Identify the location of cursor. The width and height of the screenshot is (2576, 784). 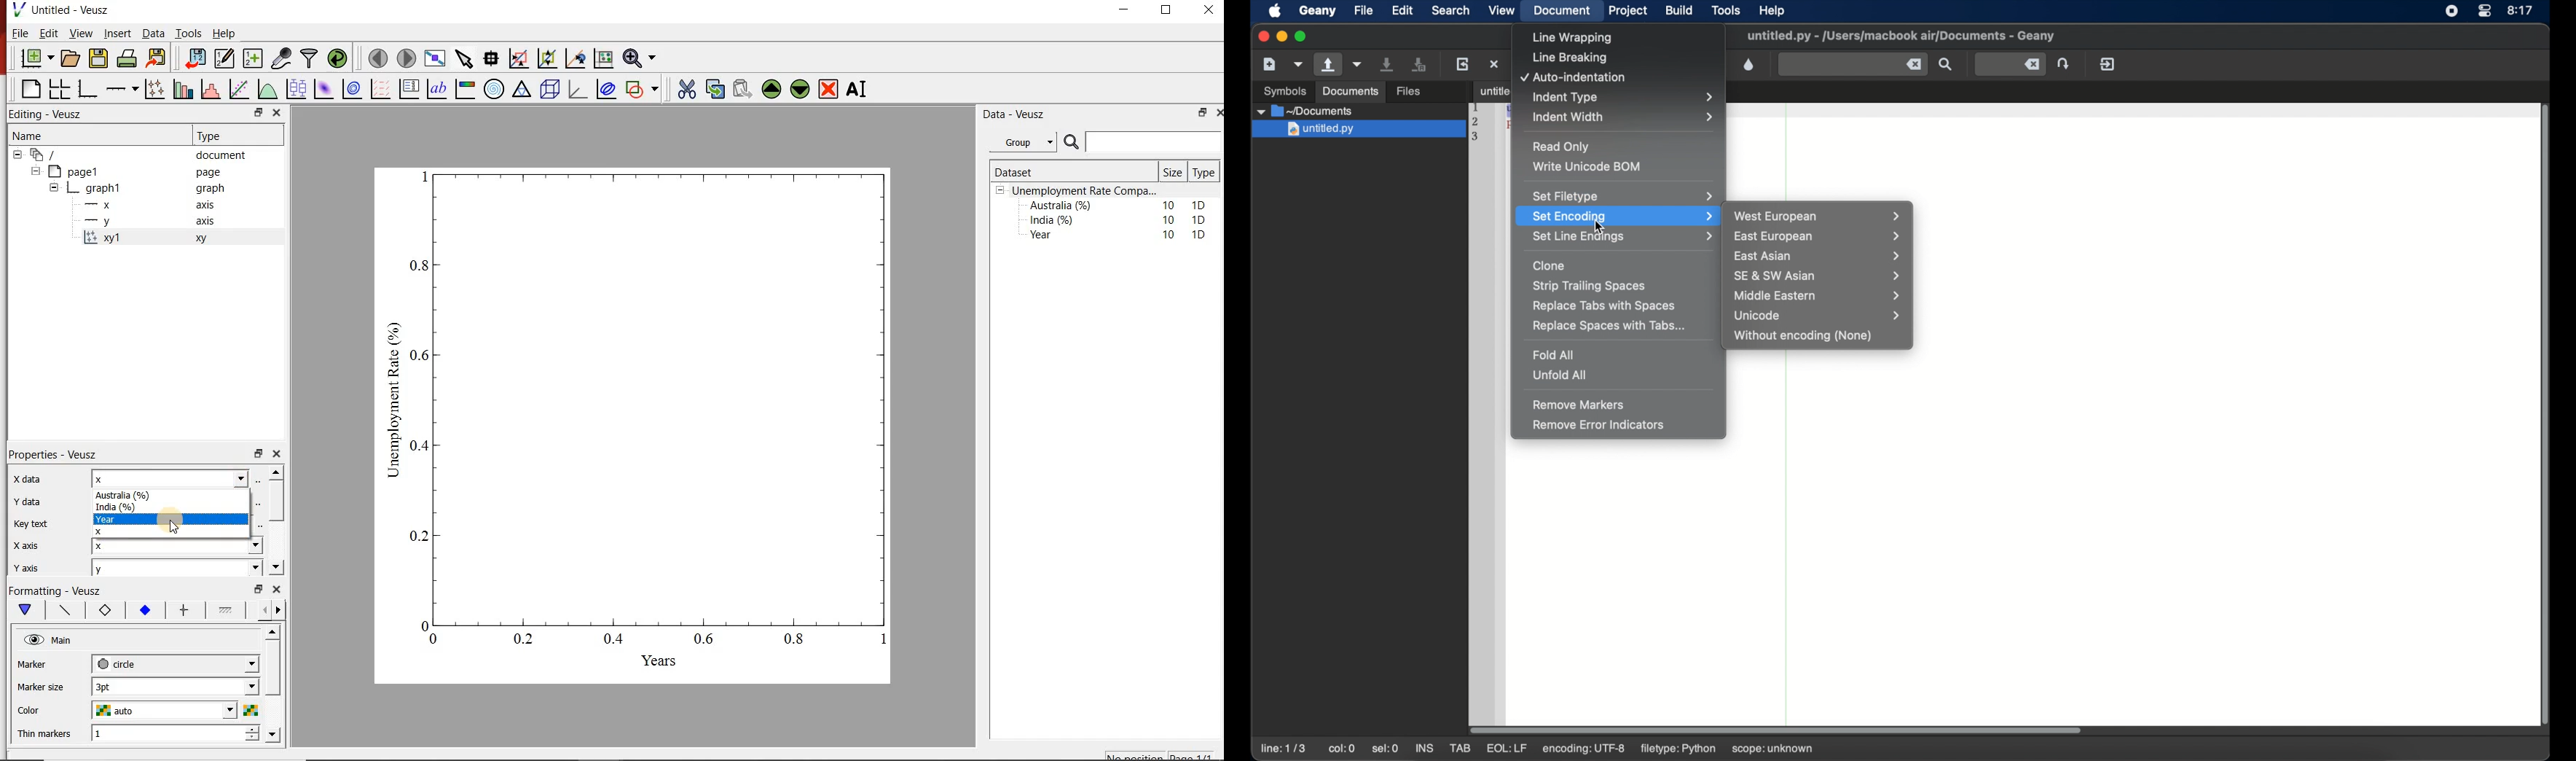
(177, 526).